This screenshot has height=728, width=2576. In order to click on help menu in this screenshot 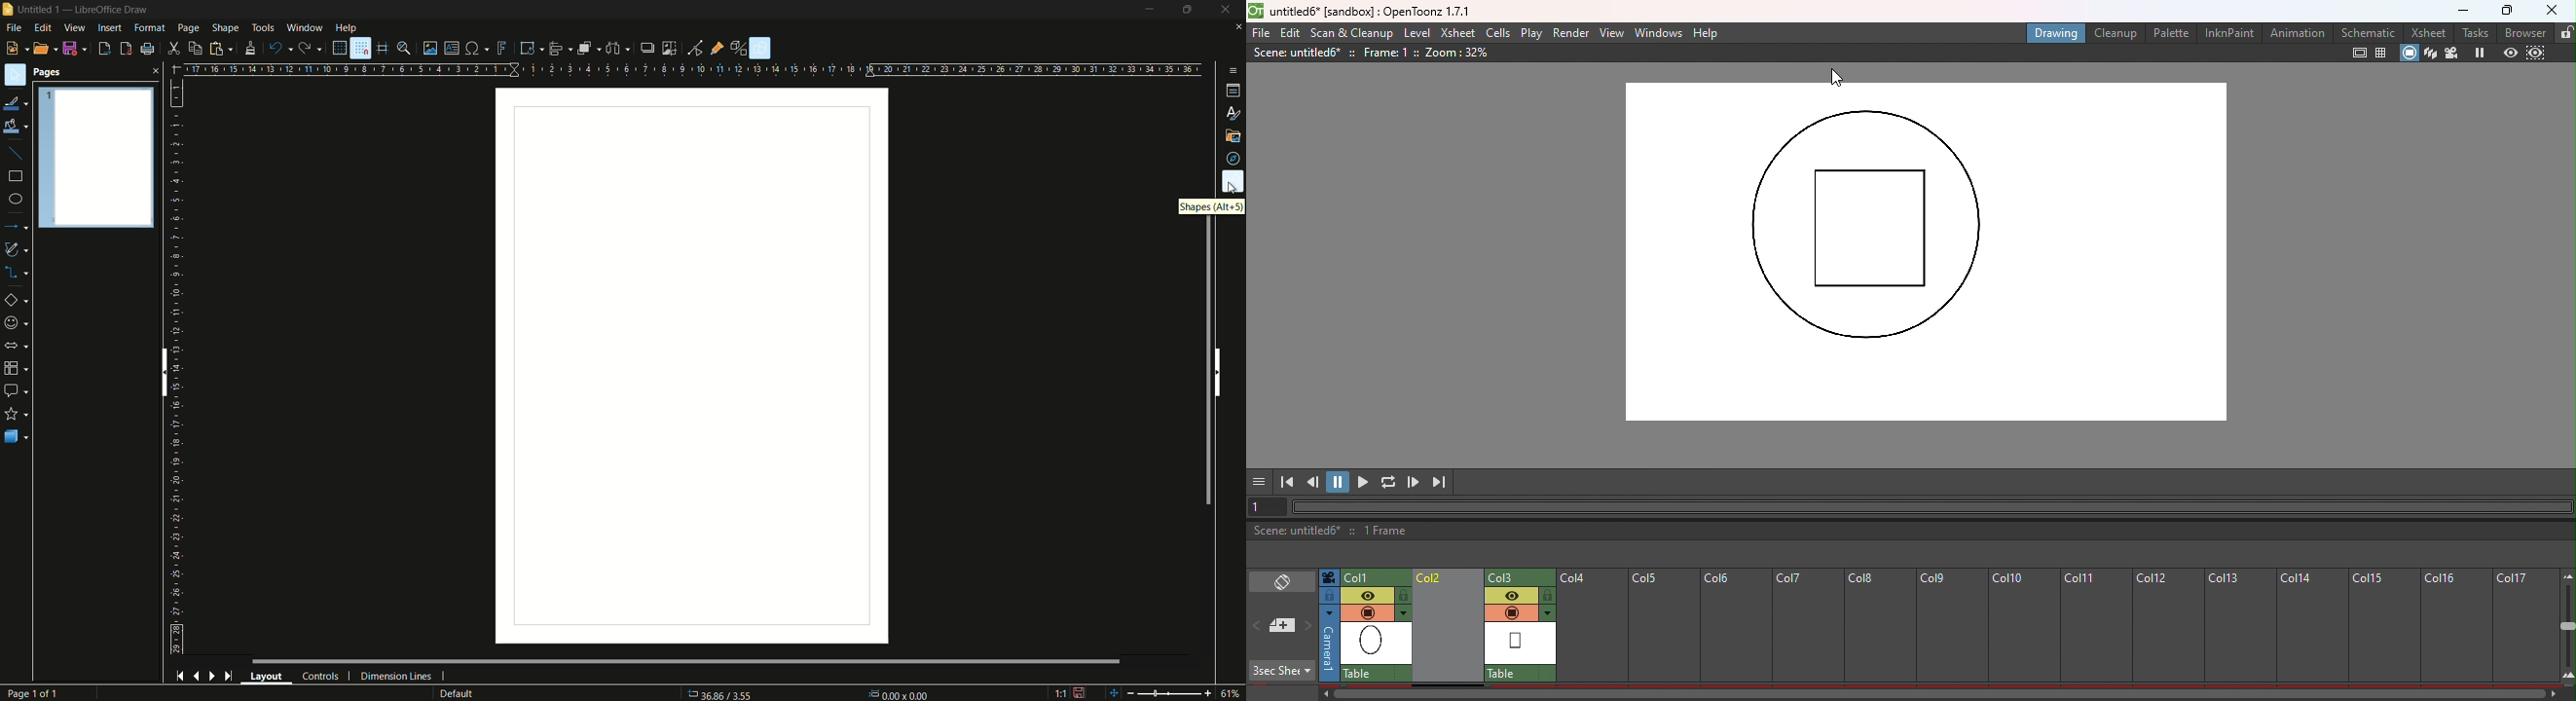, I will do `click(345, 28)`.